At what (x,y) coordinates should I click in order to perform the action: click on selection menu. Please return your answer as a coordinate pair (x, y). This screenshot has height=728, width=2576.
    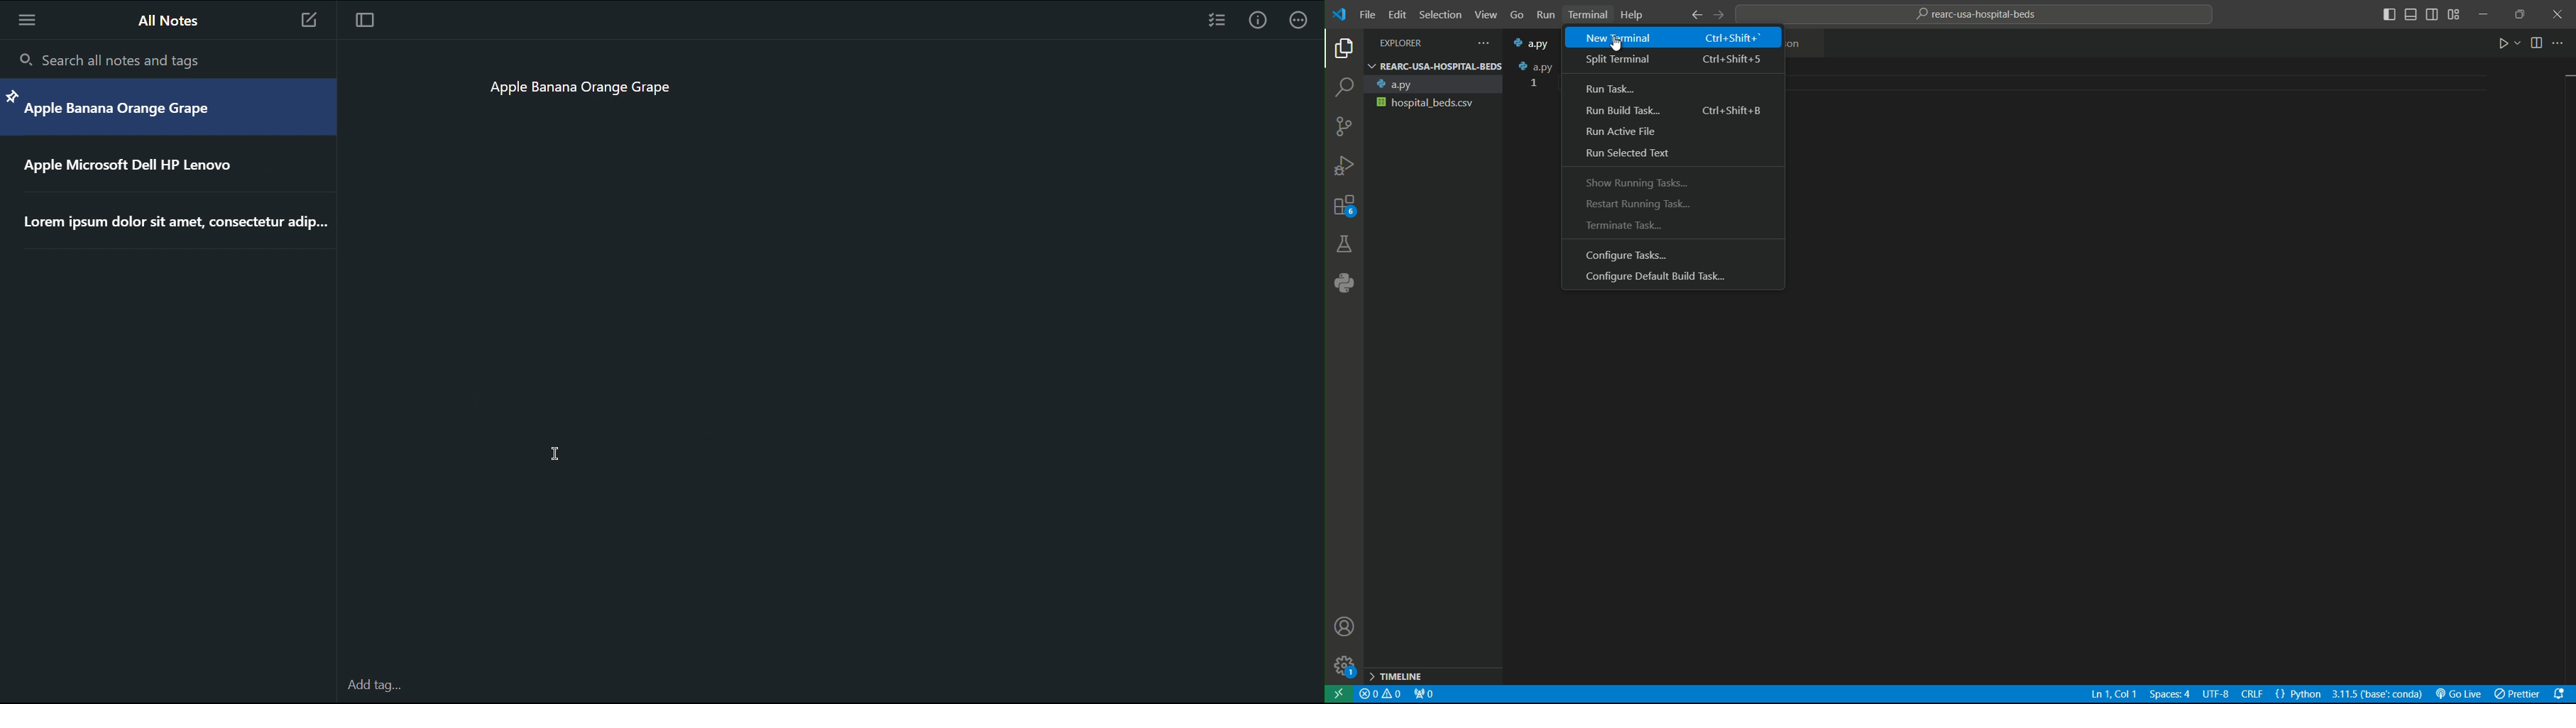
    Looking at the image, I should click on (1442, 14).